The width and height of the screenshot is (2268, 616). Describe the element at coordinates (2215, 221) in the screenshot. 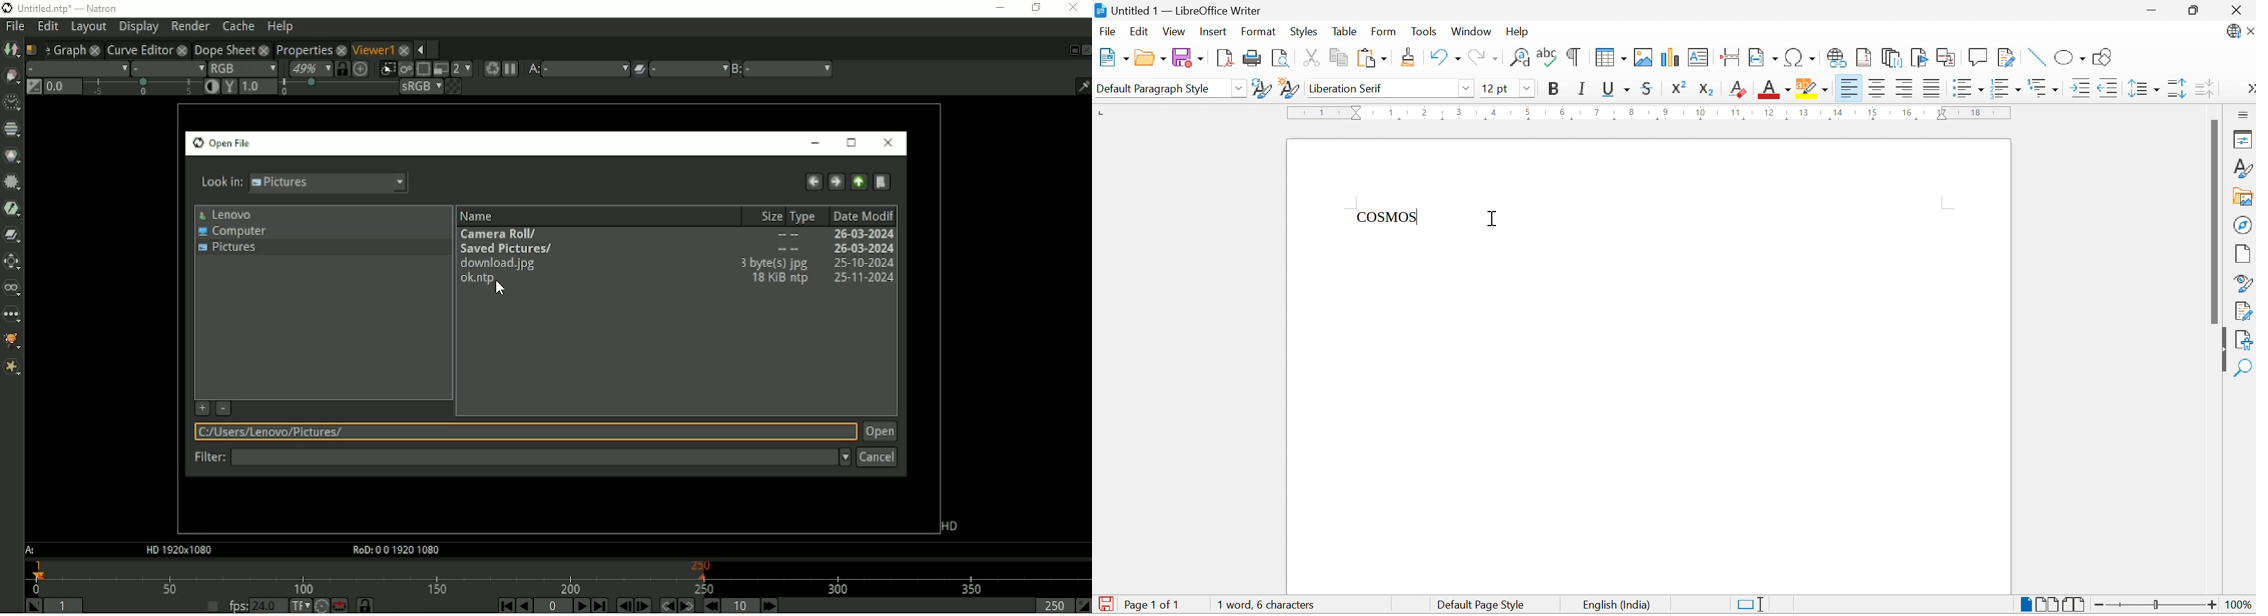

I see `Scroll Bar` at that location.